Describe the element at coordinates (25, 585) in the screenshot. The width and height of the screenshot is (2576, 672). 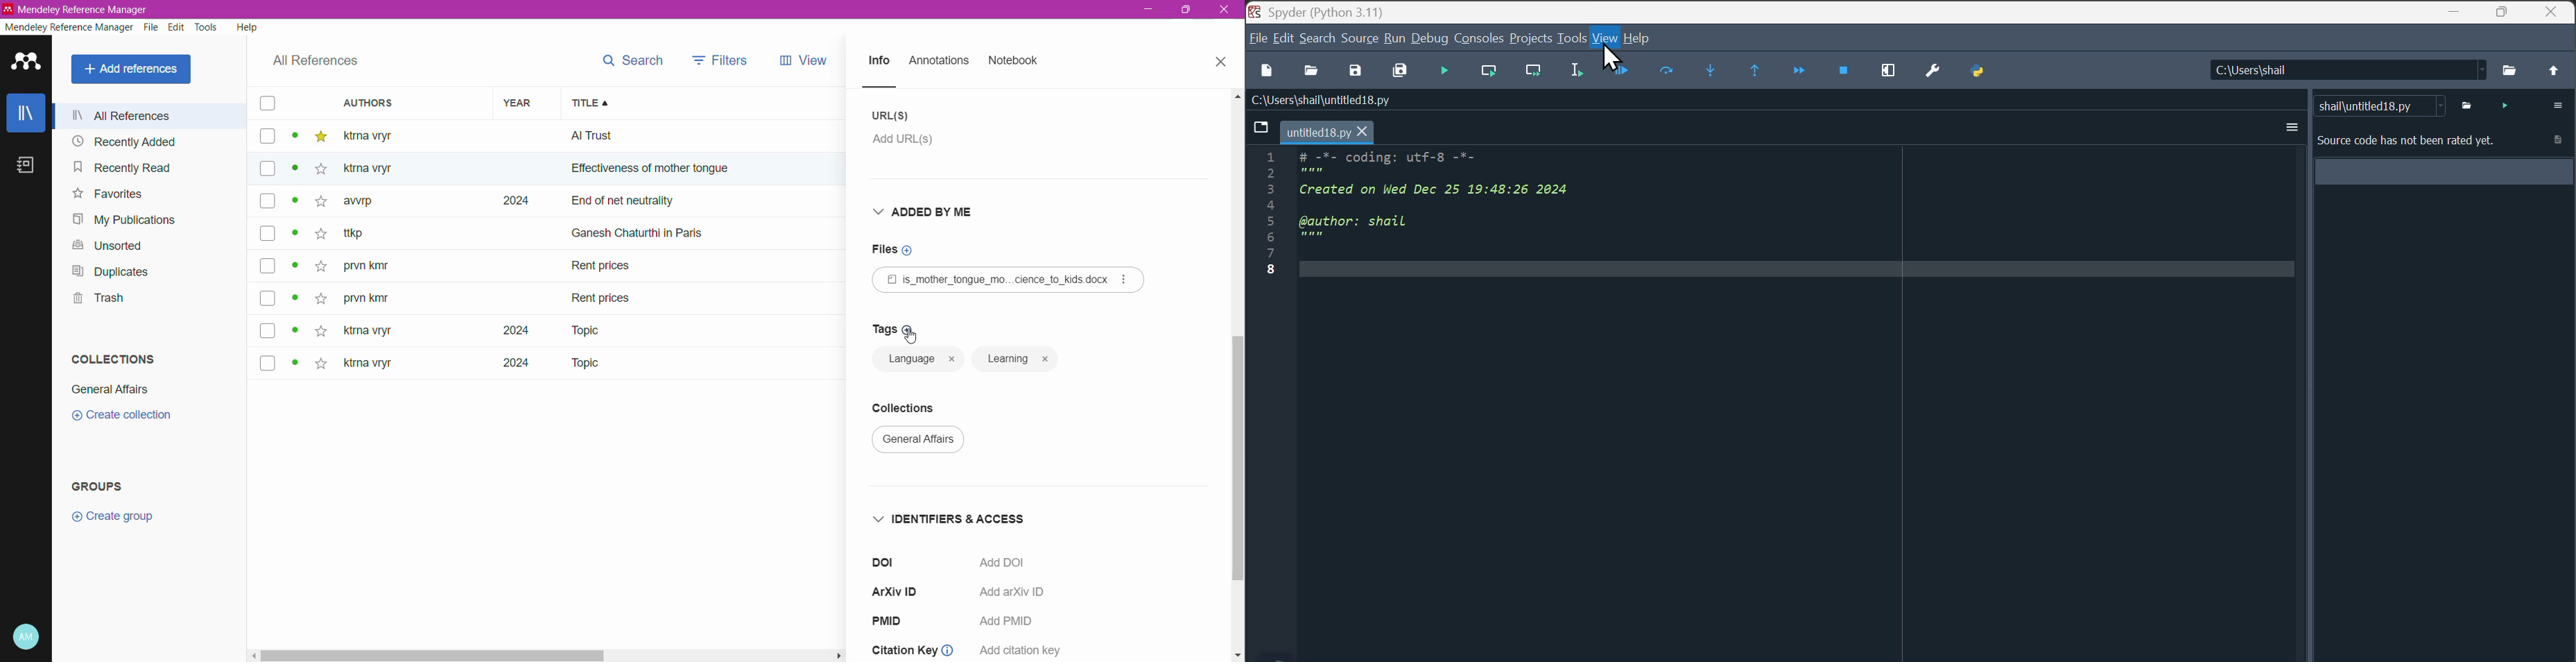
I see `Last sync` at that location.